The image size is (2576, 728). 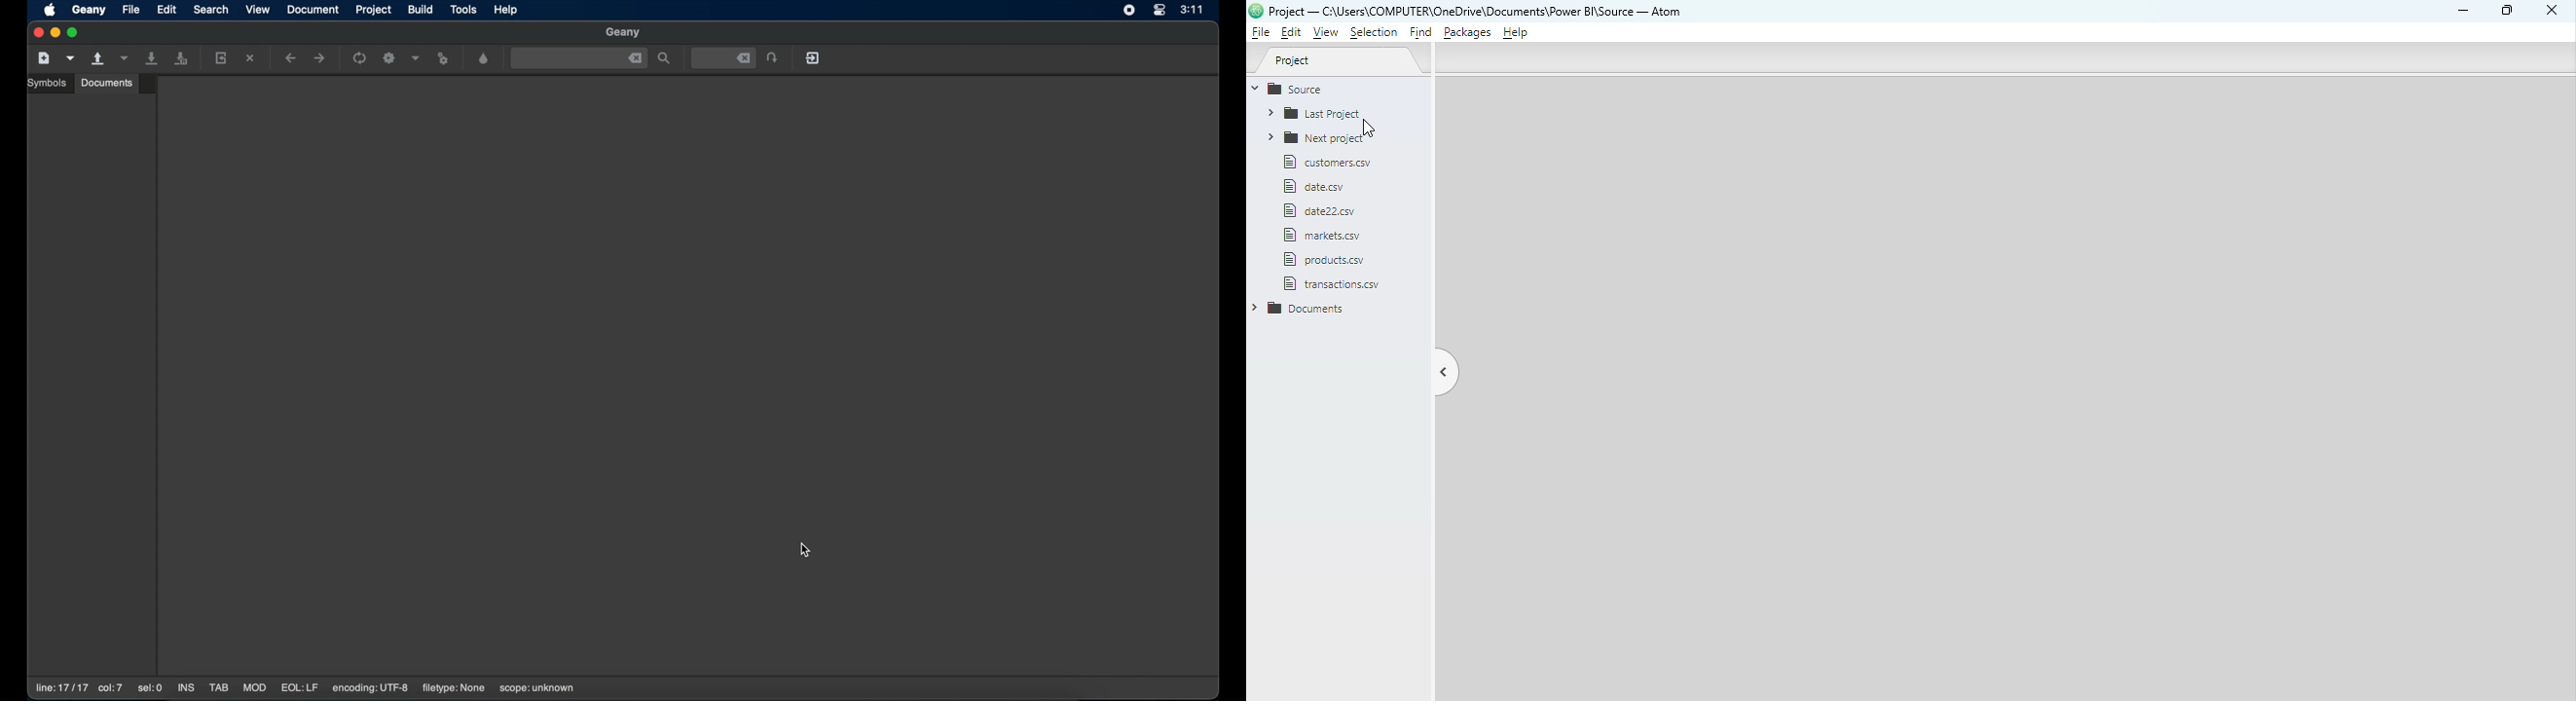 What do you see at coordinates (1322, 33) in the screenshot?
I see `View` at bounding box center [1322, 33].